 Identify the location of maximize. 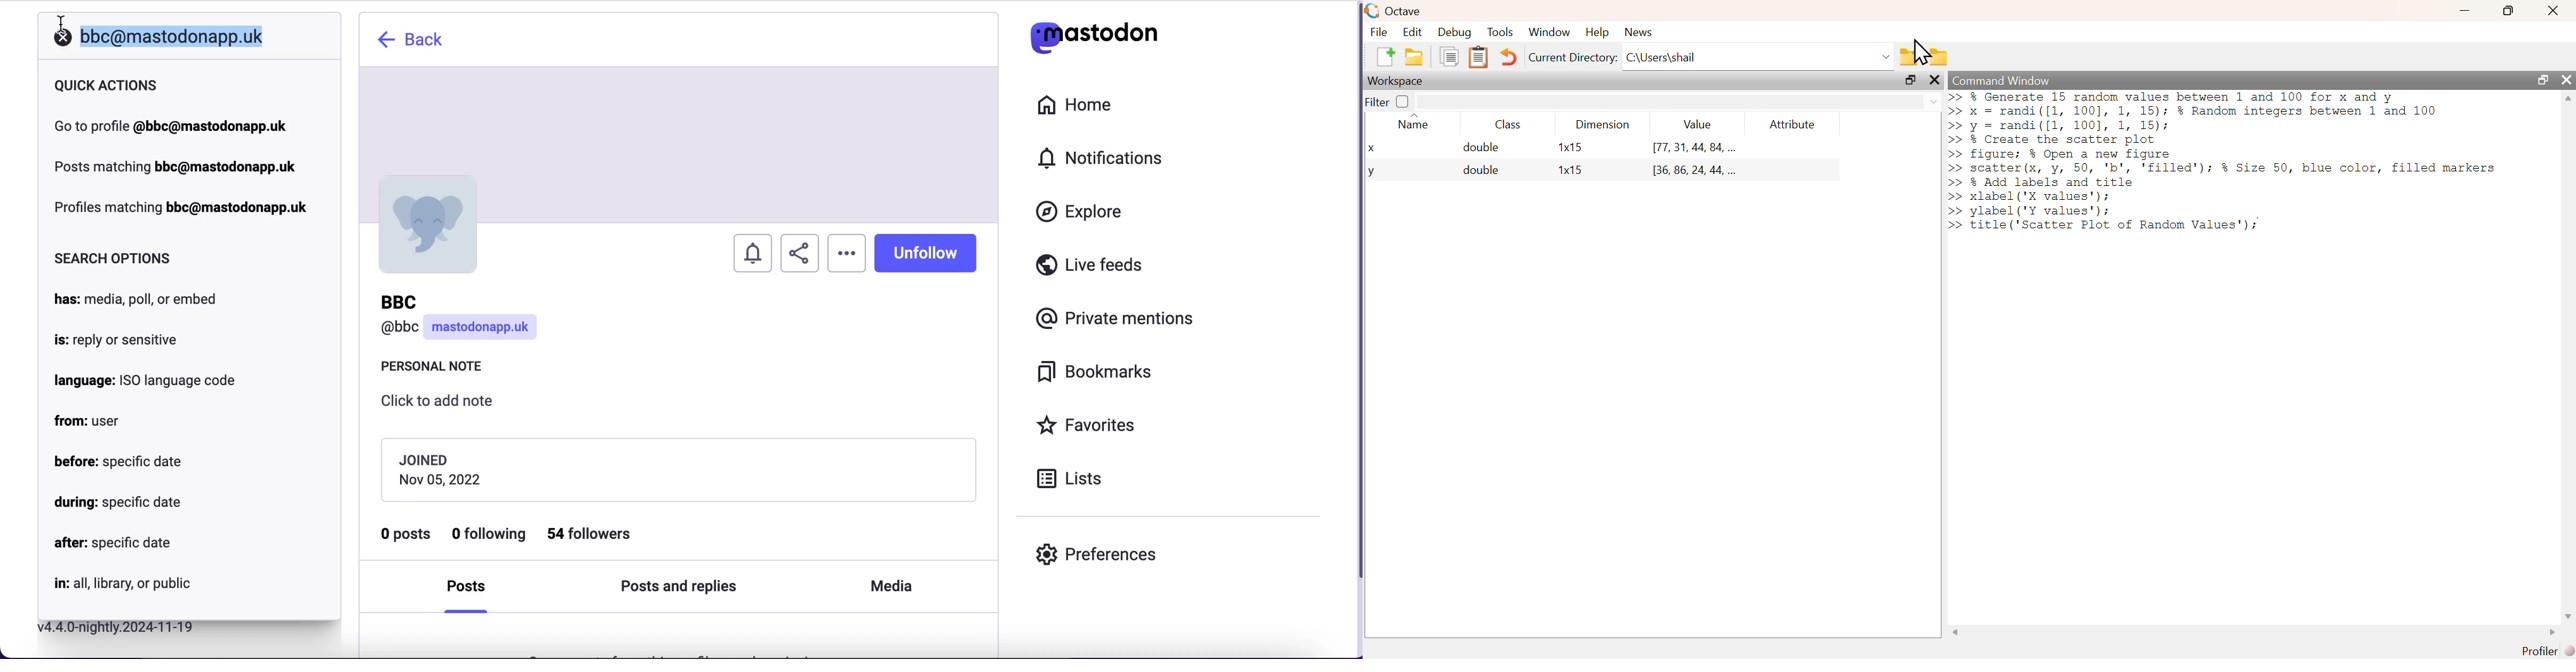
(2541, 79).